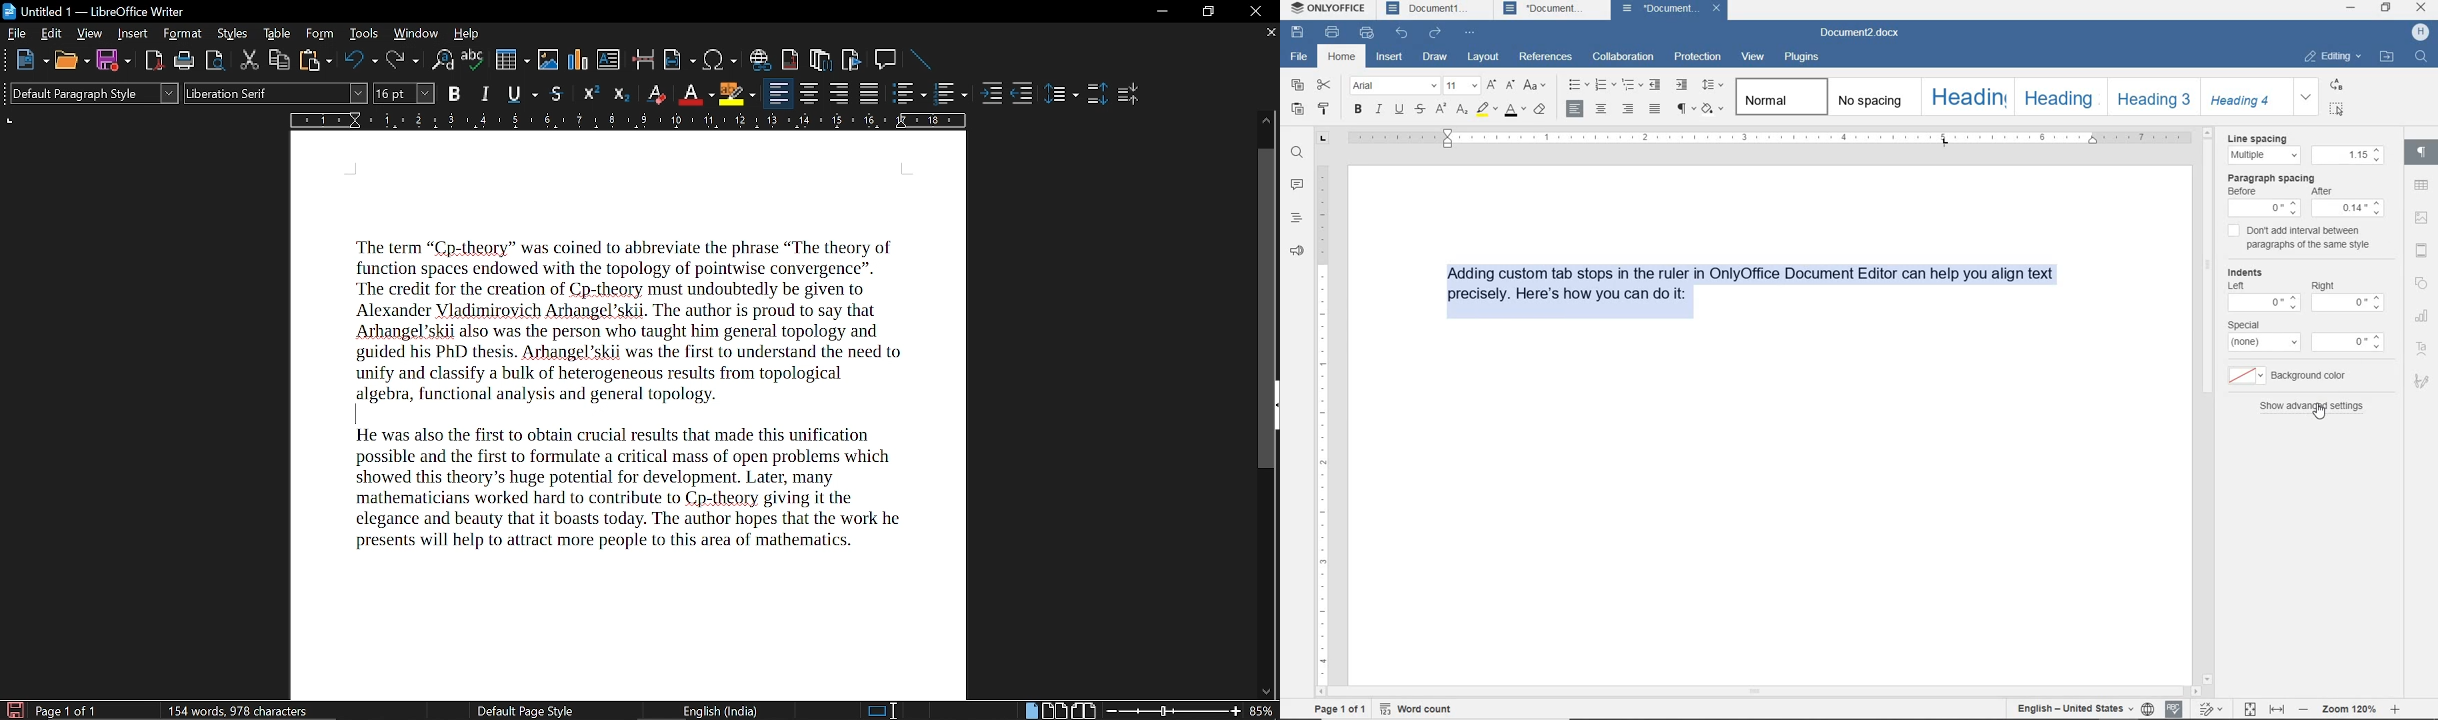 The height and width of the screenshot is (728, 2464). What do you see at coordinates (721, 60) in the screenshot?
I see `Insert symbols` at bounding box center [721, 60].